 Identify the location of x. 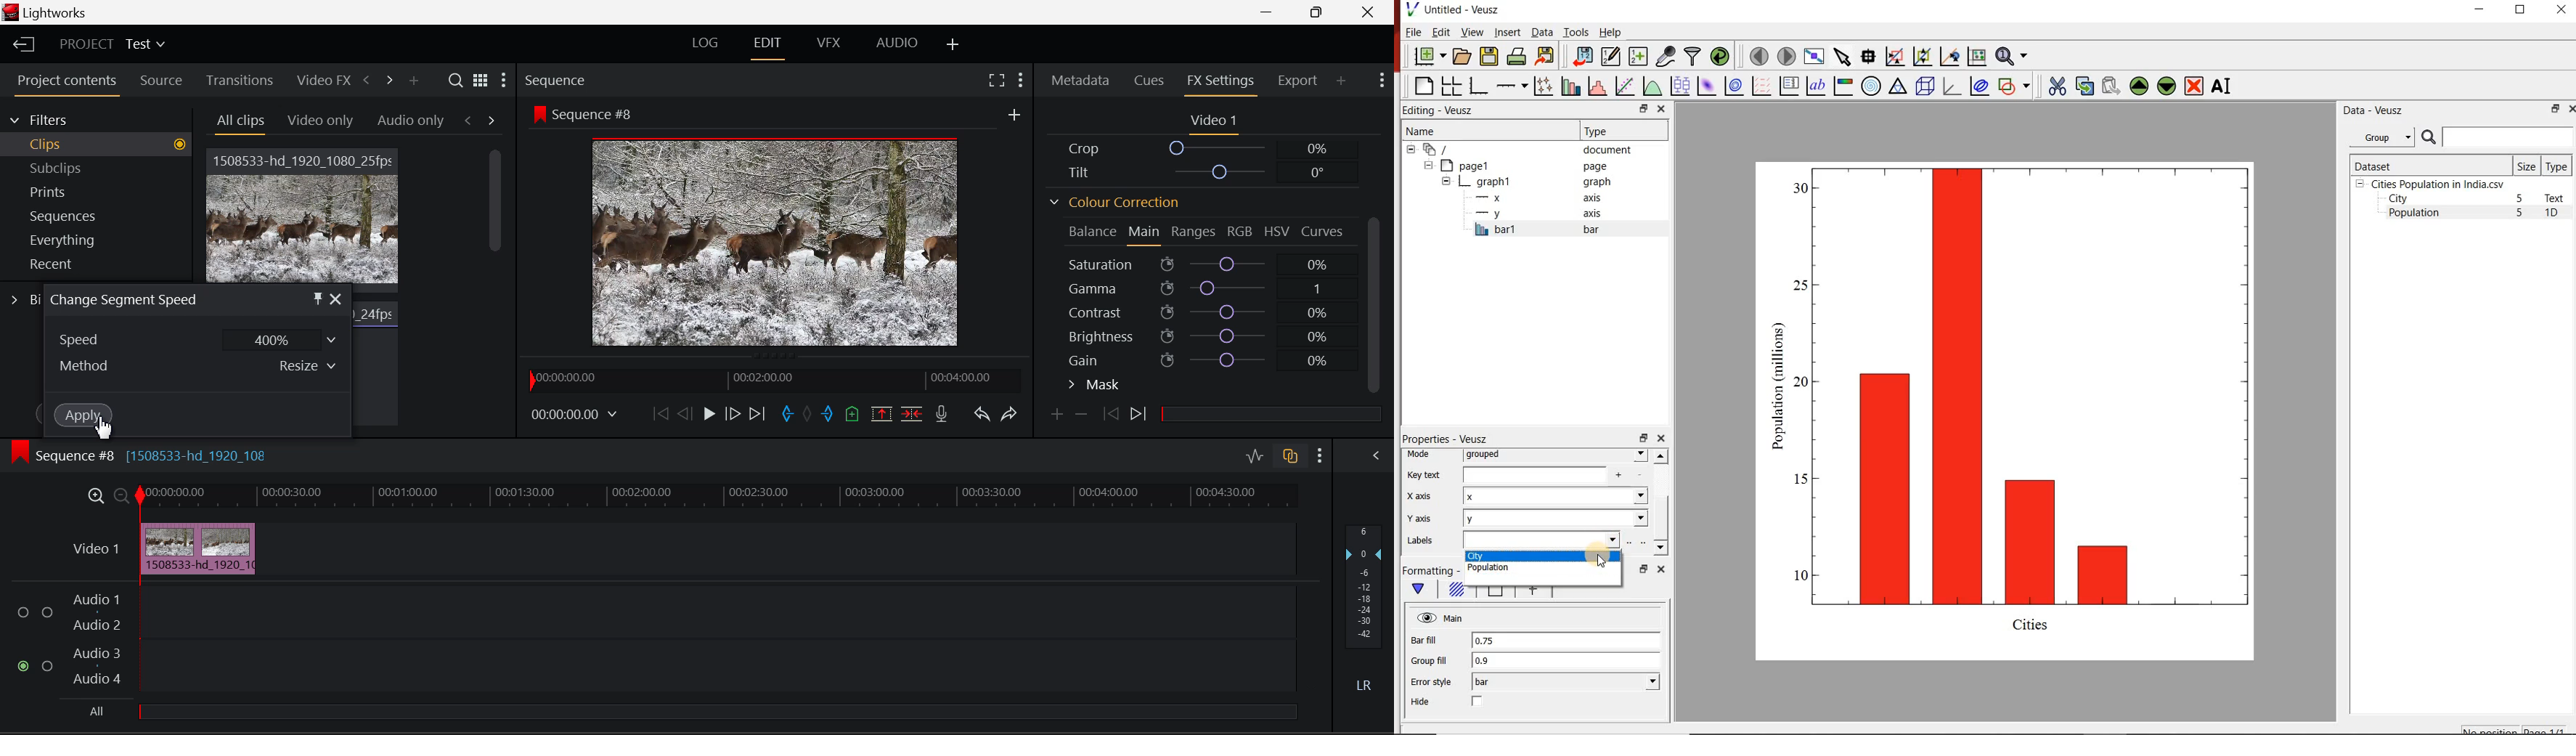
(1554, 498).